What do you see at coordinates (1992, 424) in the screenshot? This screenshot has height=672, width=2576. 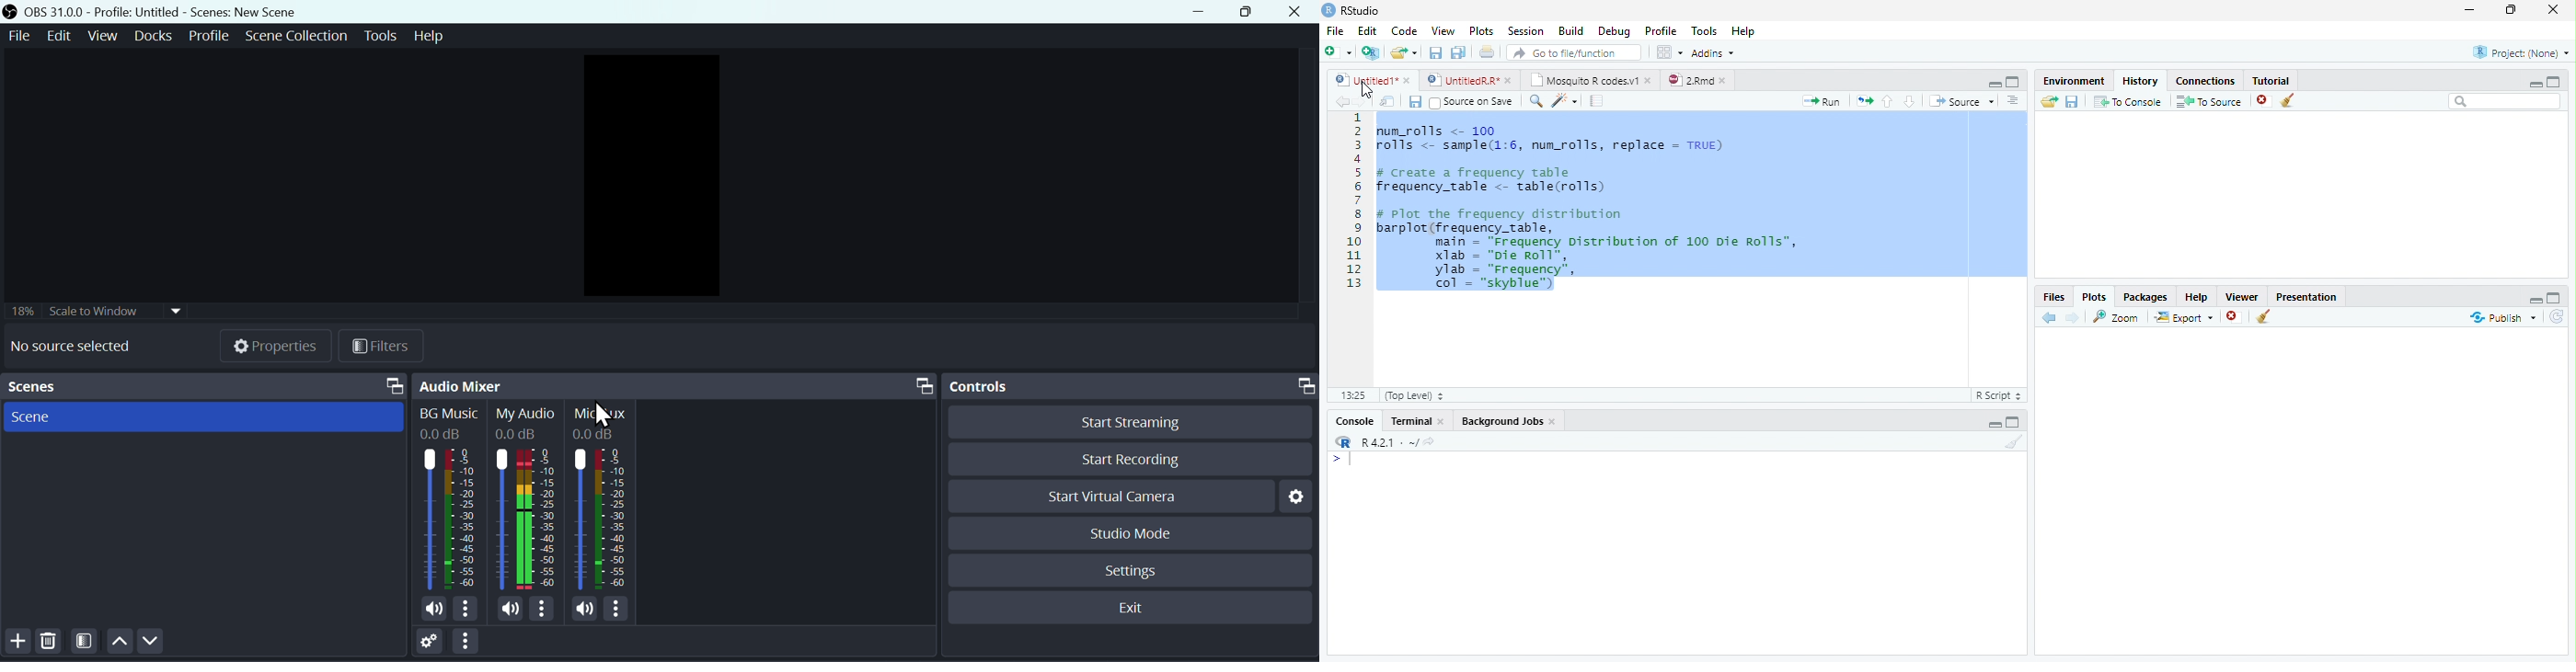 I see `Hide` at bounding box center [1992, 424].